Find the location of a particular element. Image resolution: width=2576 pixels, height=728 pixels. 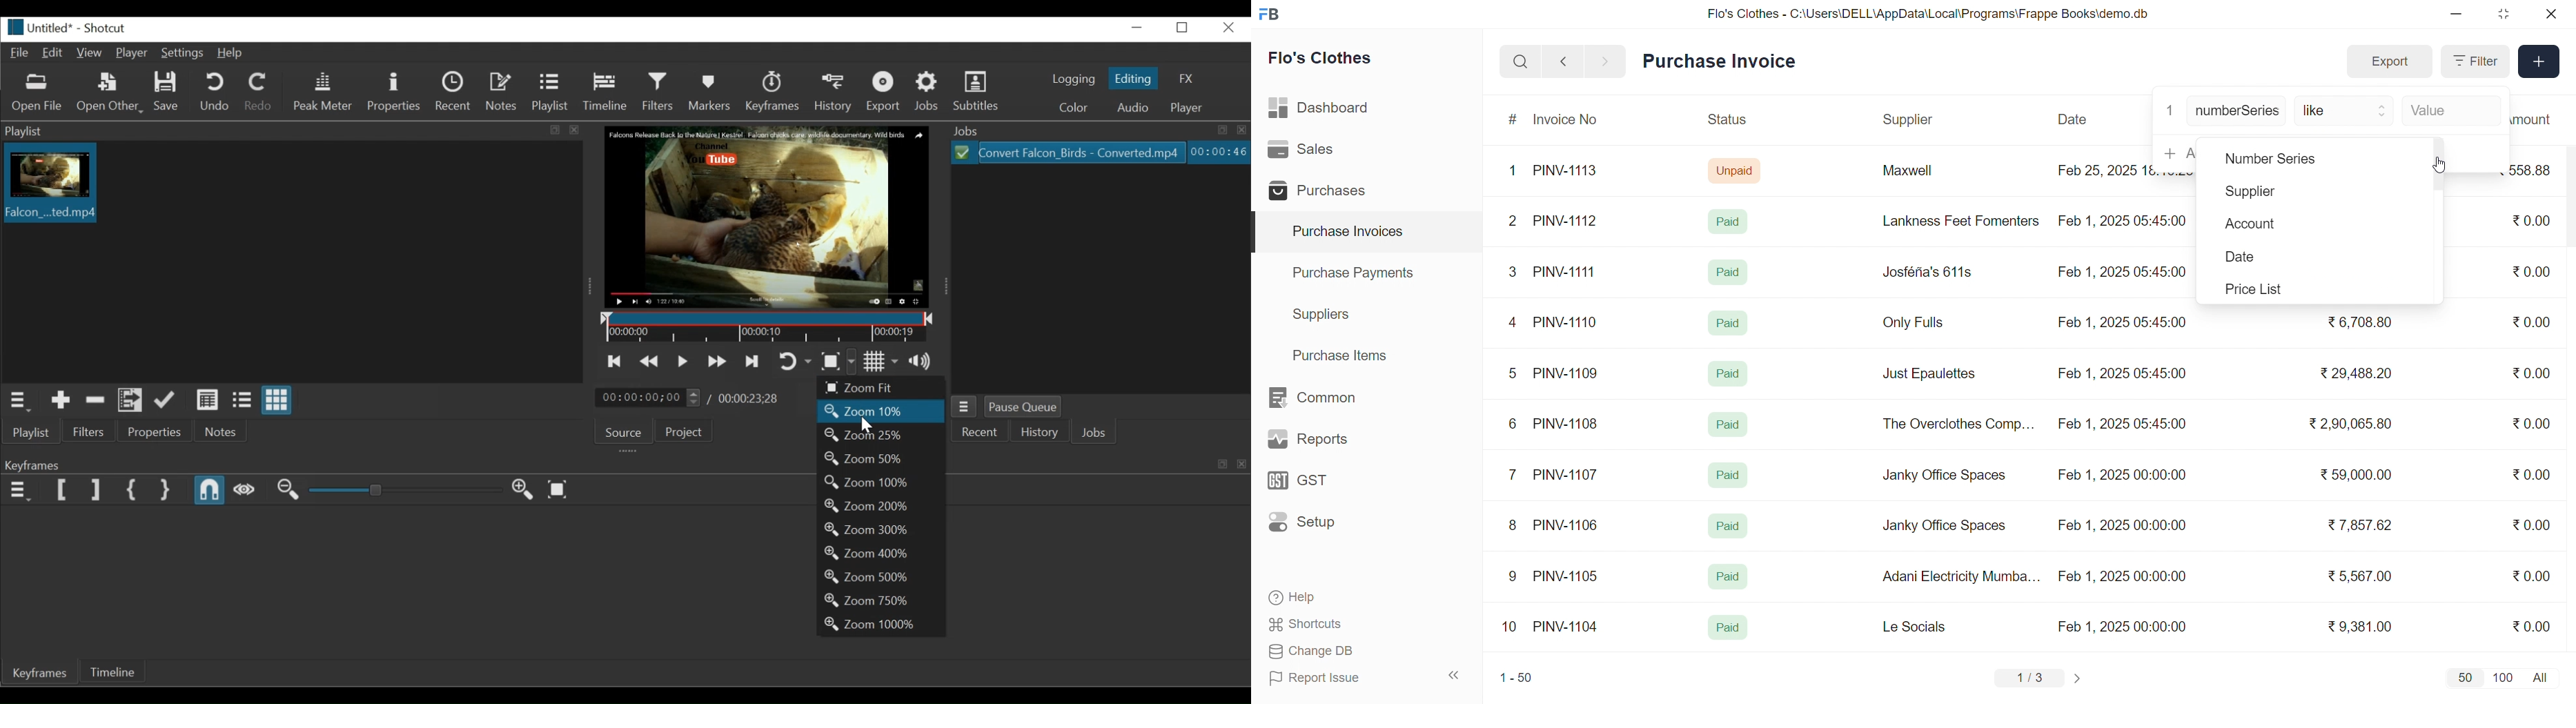

Supplier is located at coordinates (1910, 120).